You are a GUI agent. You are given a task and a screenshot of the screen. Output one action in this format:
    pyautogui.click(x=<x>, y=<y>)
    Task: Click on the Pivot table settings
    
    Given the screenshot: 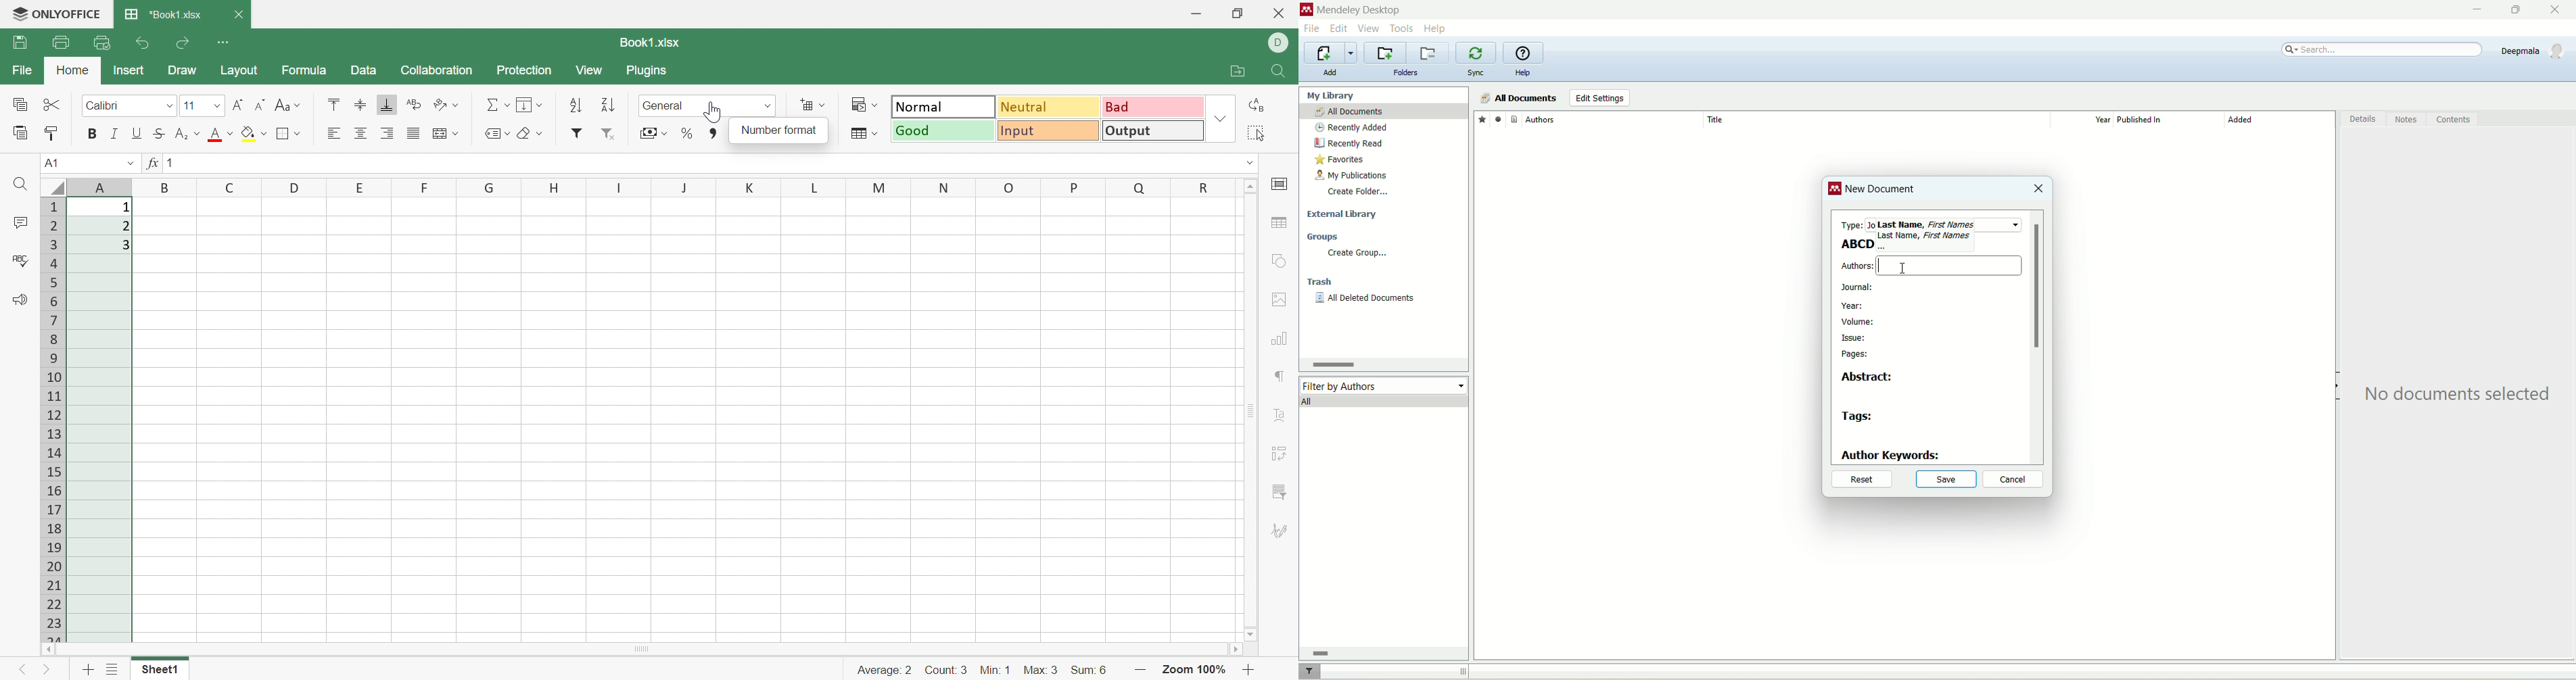 What is the action you would take?
    pyautogui.click(x=1283, y=454)
    